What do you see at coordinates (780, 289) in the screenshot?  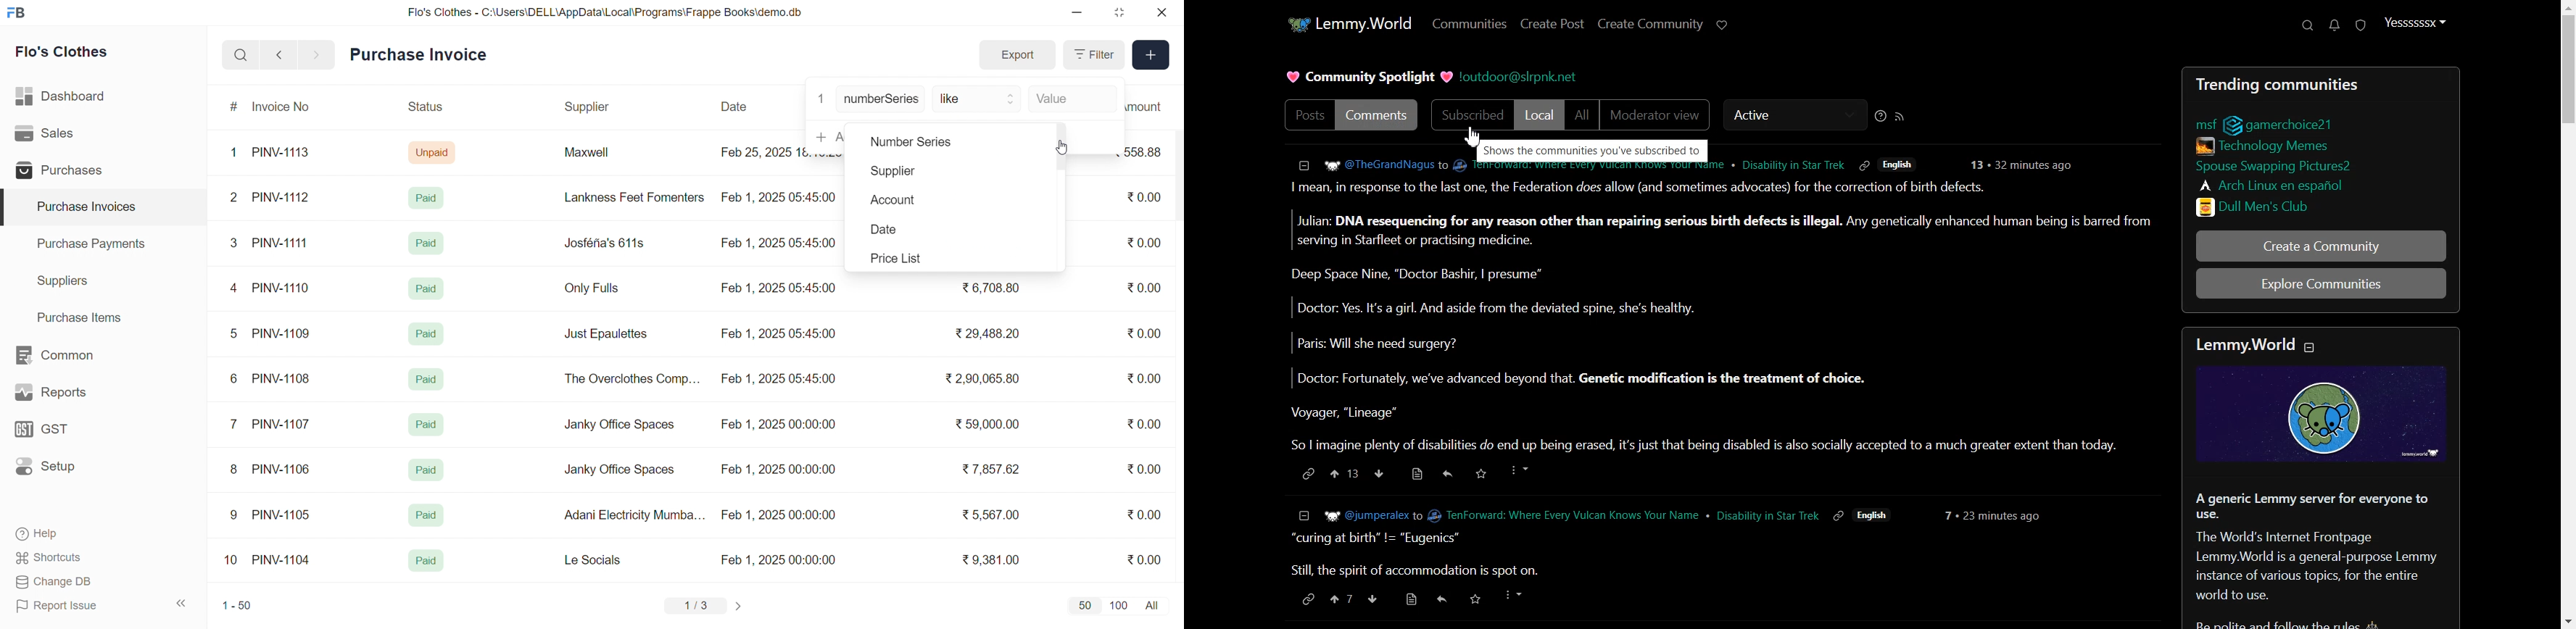 I see `Feb 1, 2025 05:45:00` at bounding box center [780, 289].